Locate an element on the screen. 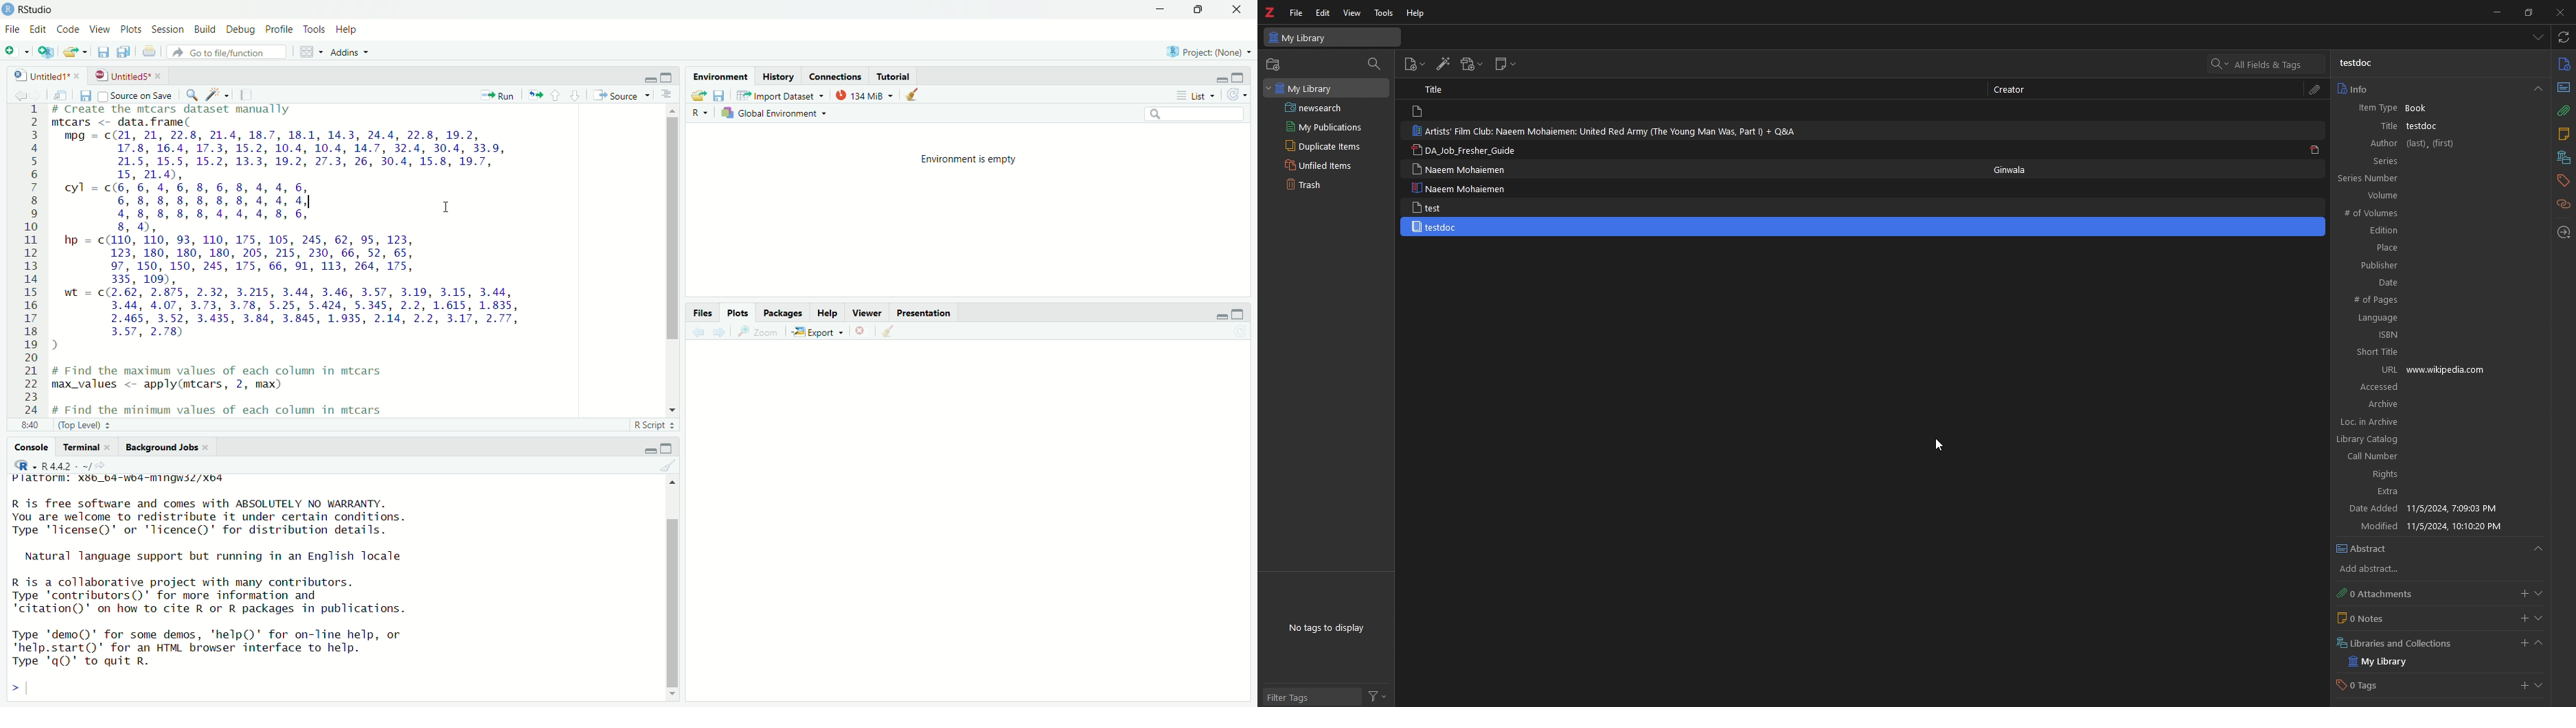 The height and width of the screenshot is (728, 2576). Profile is located at coordinates (278, 28).